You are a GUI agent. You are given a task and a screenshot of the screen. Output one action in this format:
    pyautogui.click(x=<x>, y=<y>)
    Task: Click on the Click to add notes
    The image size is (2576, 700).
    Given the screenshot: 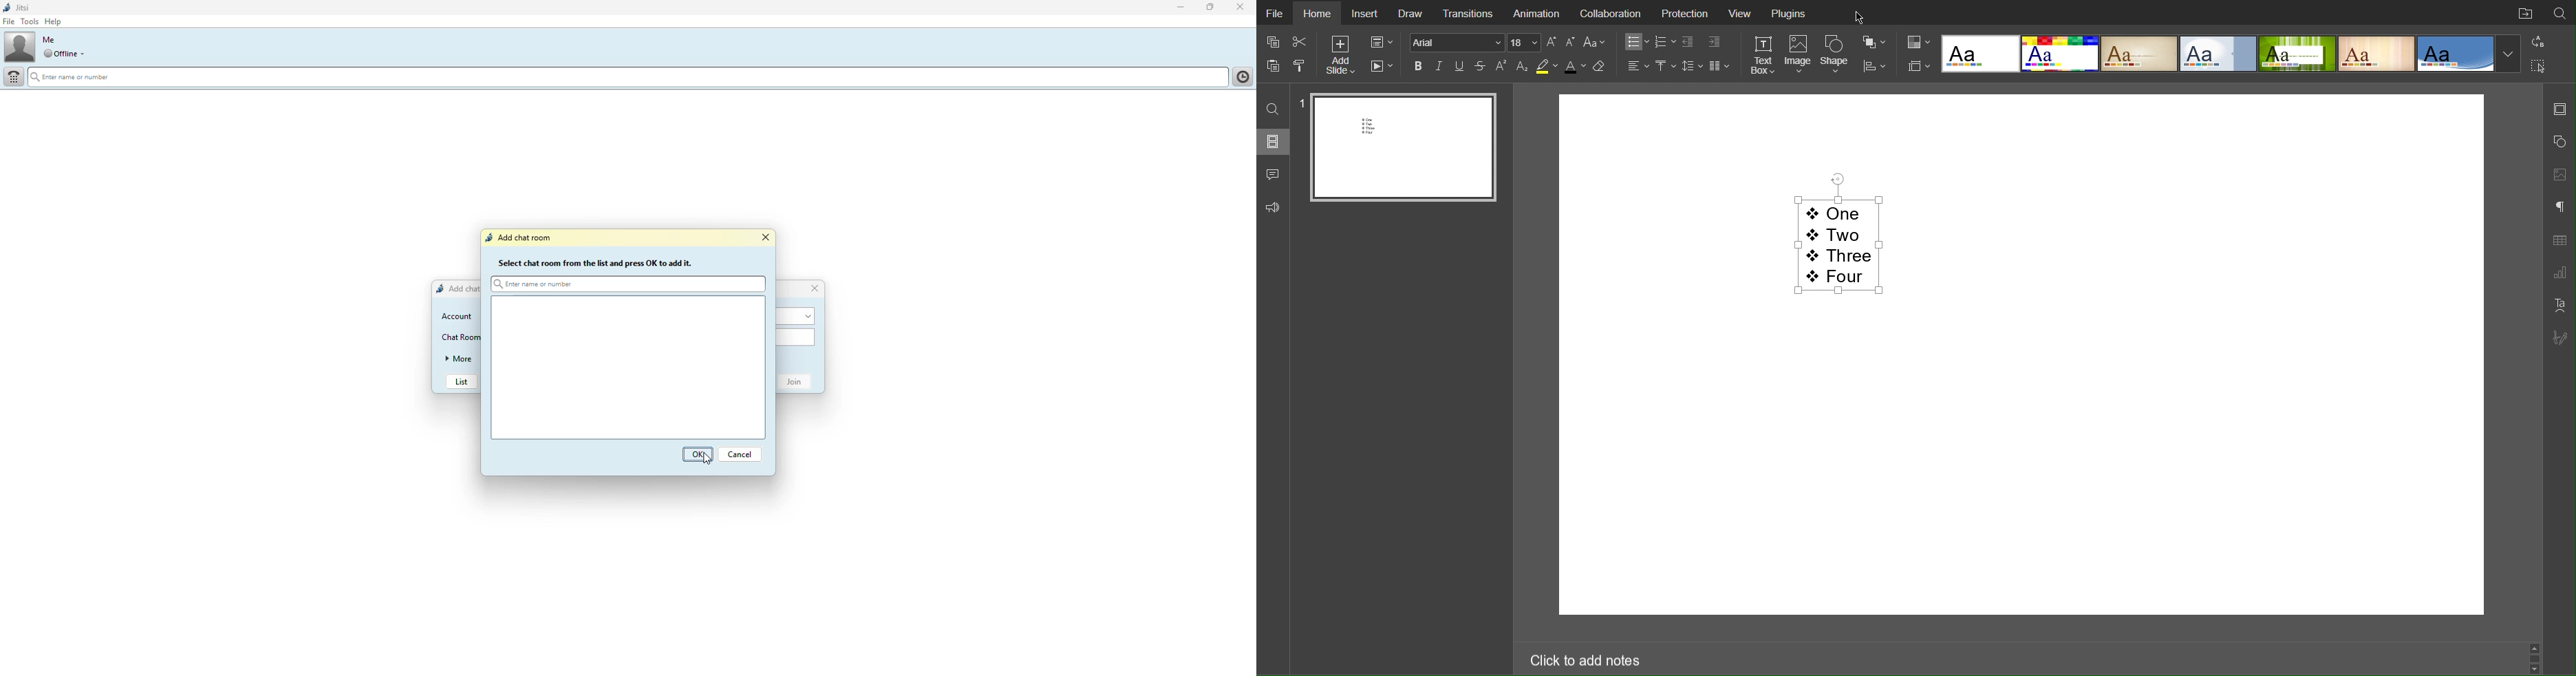 What is the action you would take?
    pyautogui.click(x=1584, y=662)
    